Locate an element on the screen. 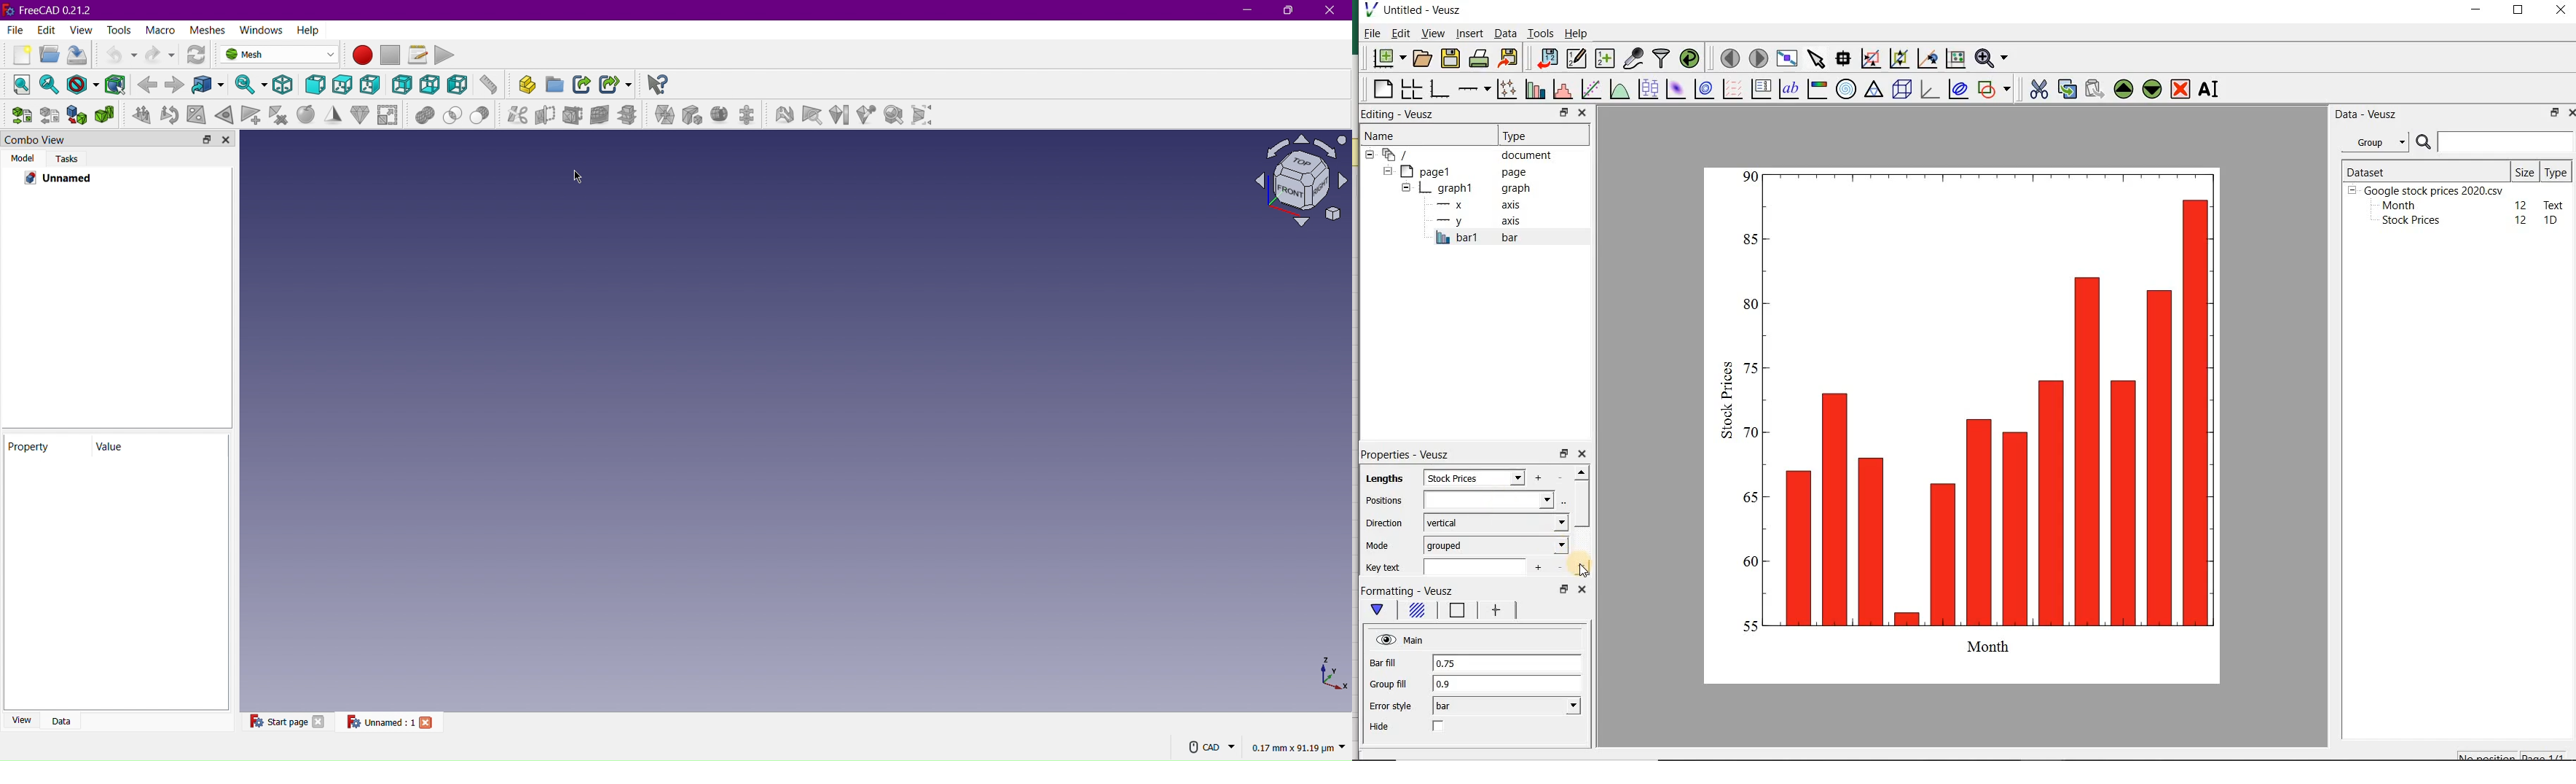  Curvature info is located at coordinates (866, 118).